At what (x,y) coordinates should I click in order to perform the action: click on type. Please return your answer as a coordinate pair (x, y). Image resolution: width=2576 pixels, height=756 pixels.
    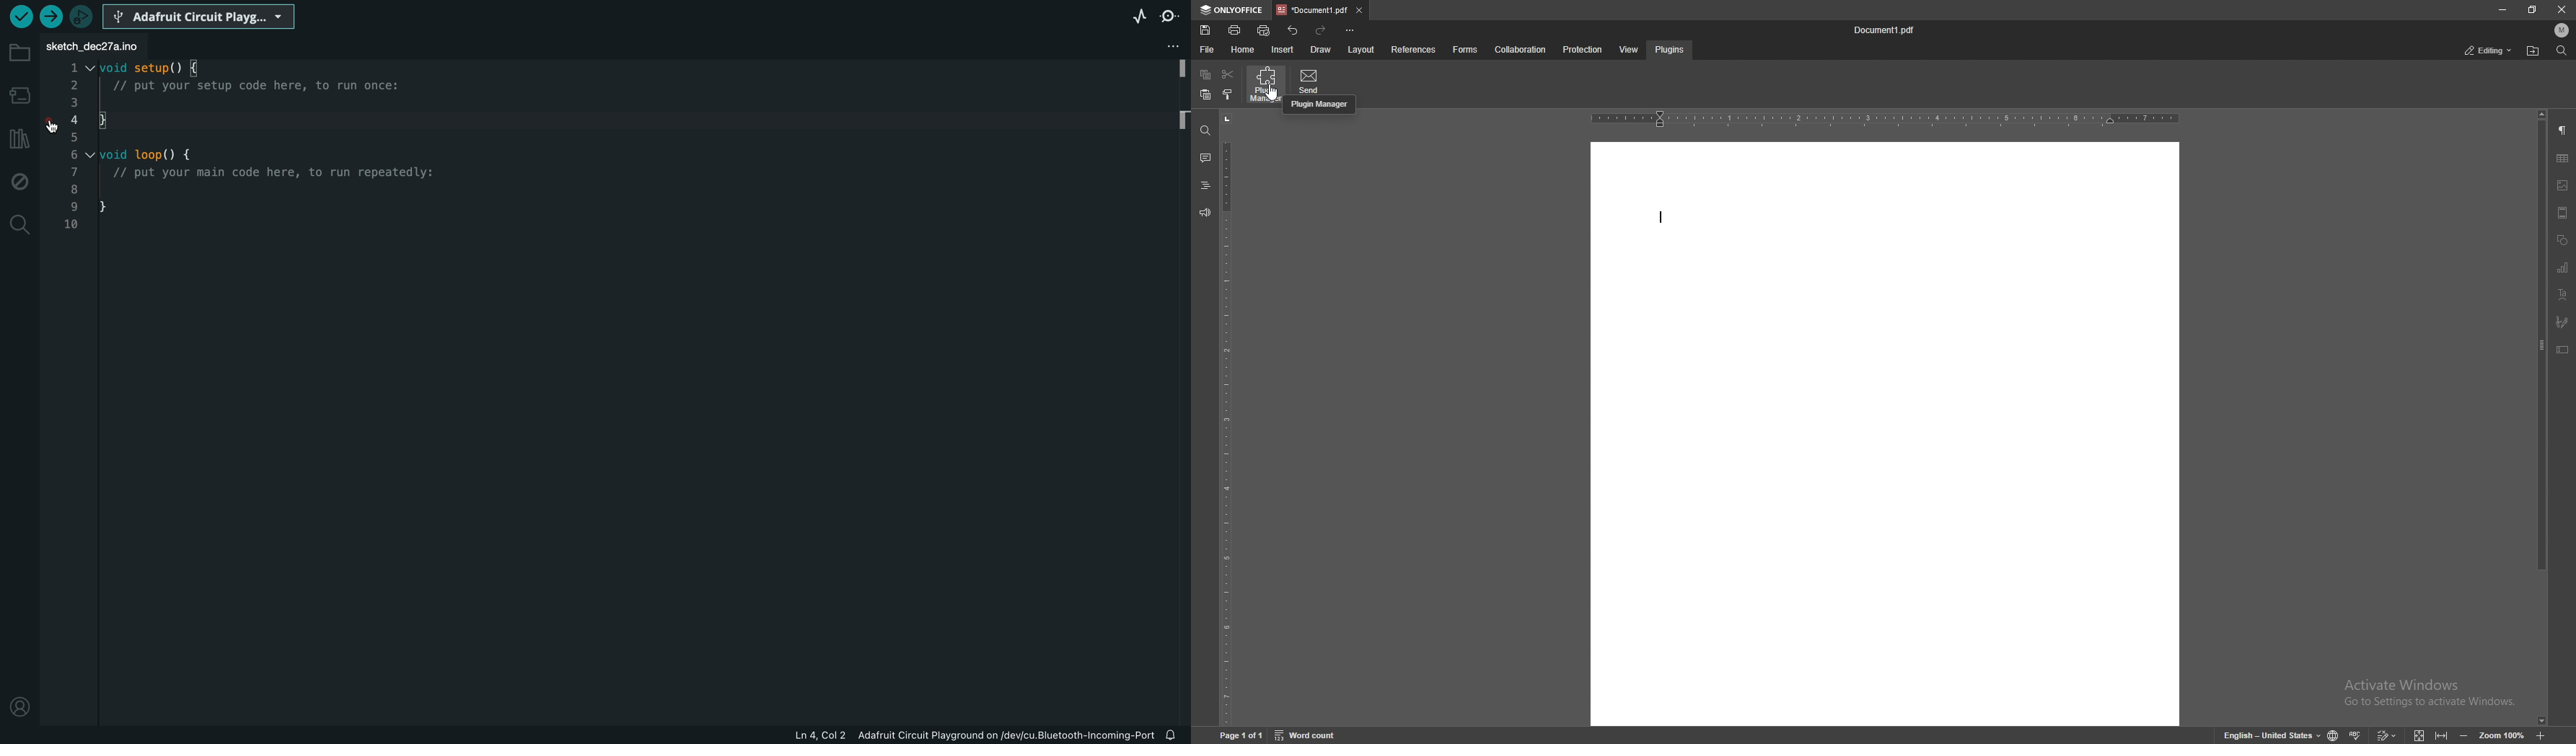
    Looking at the image, I should click on (1663, 221).